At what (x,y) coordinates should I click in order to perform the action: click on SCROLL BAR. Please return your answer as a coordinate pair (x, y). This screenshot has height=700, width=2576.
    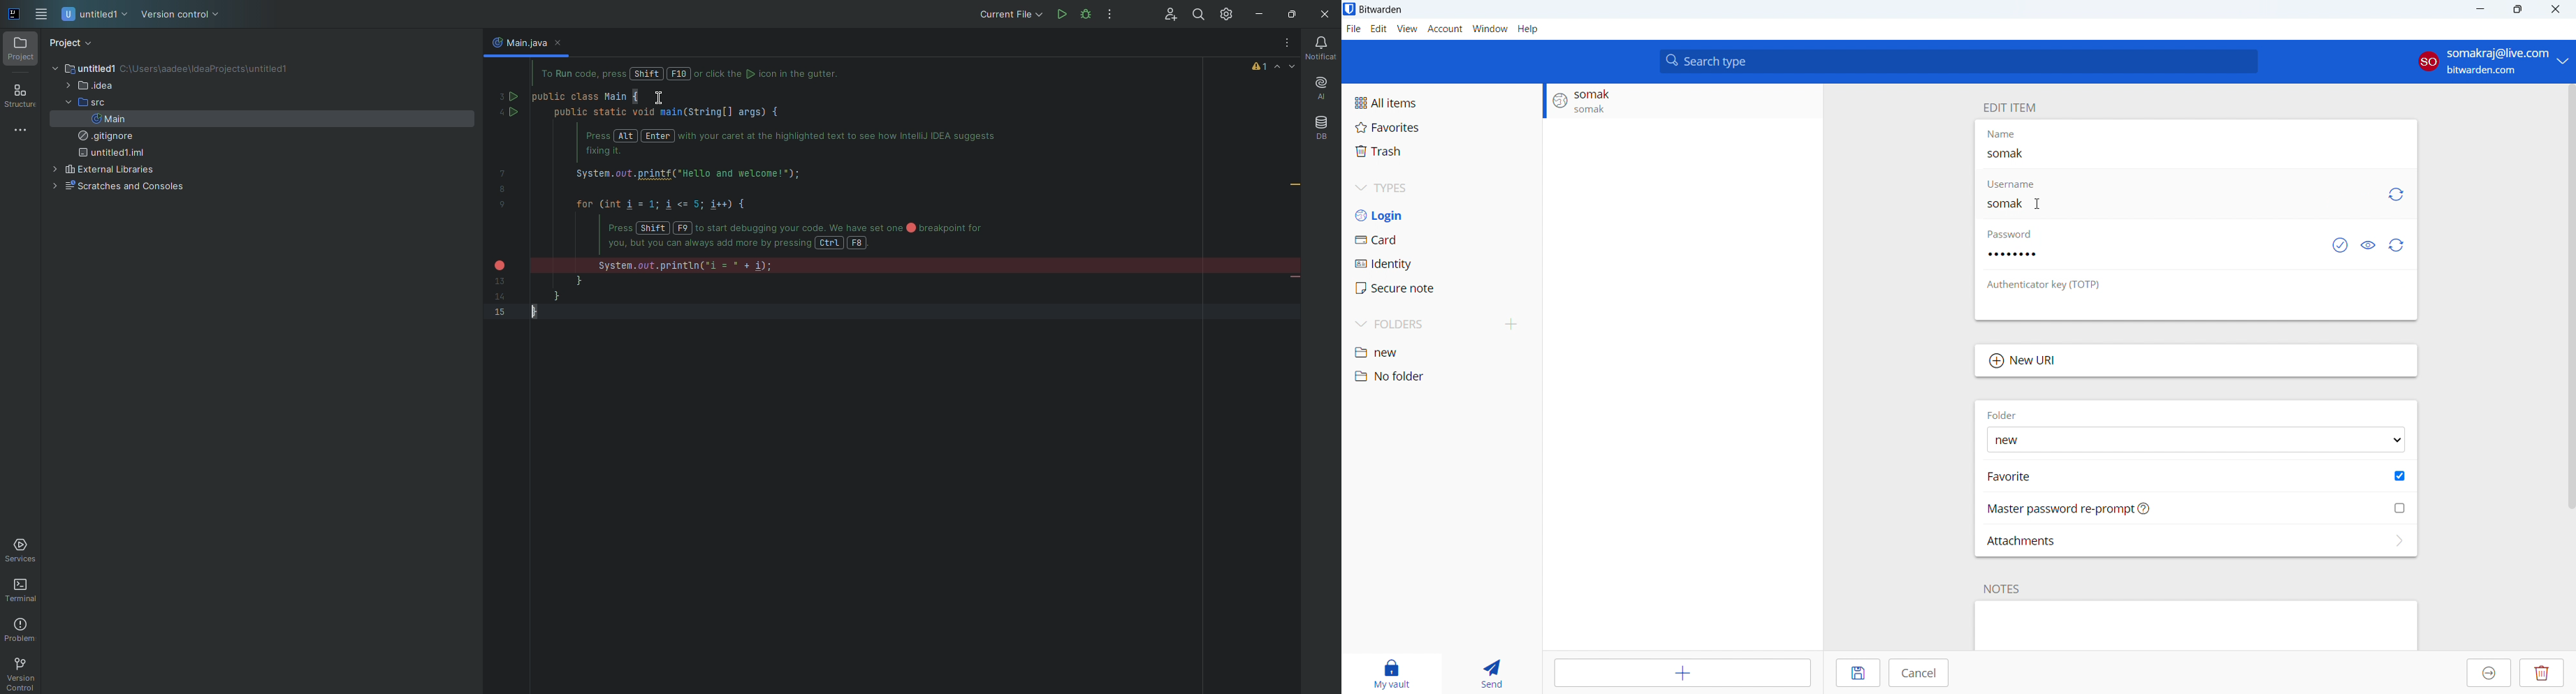
    Looking at the image, I should click on (2569, 302).